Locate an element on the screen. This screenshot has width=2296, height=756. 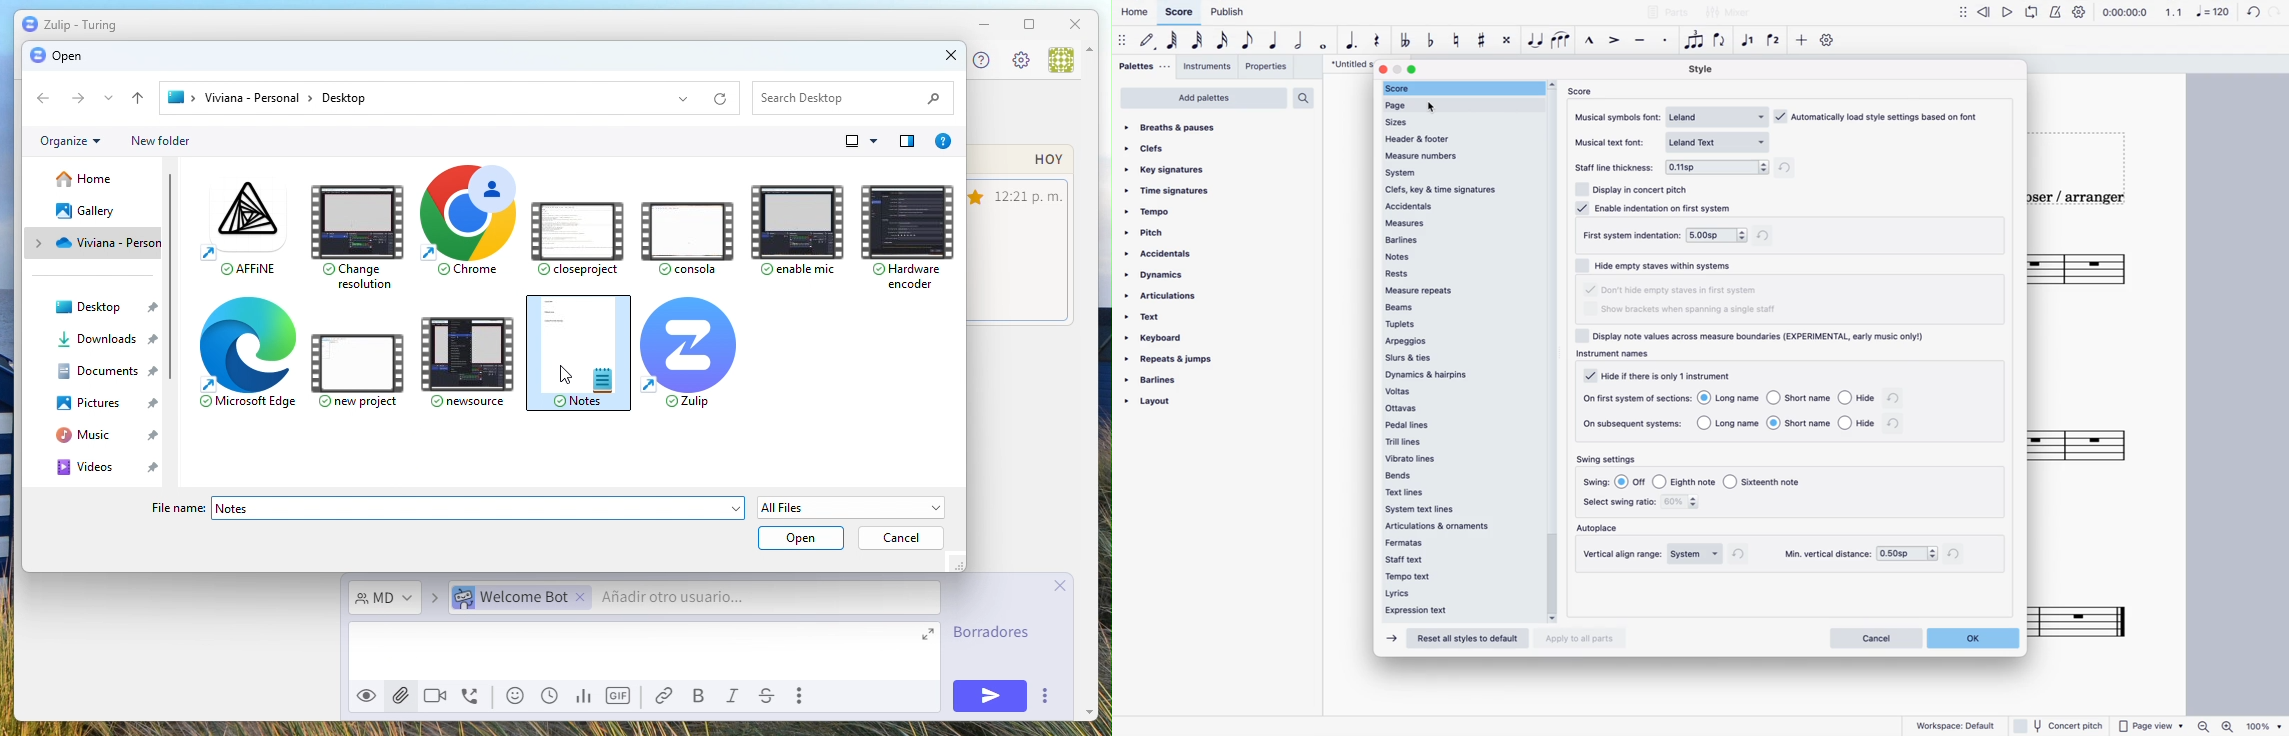
time signatures is located at coordinates (1167, 189).